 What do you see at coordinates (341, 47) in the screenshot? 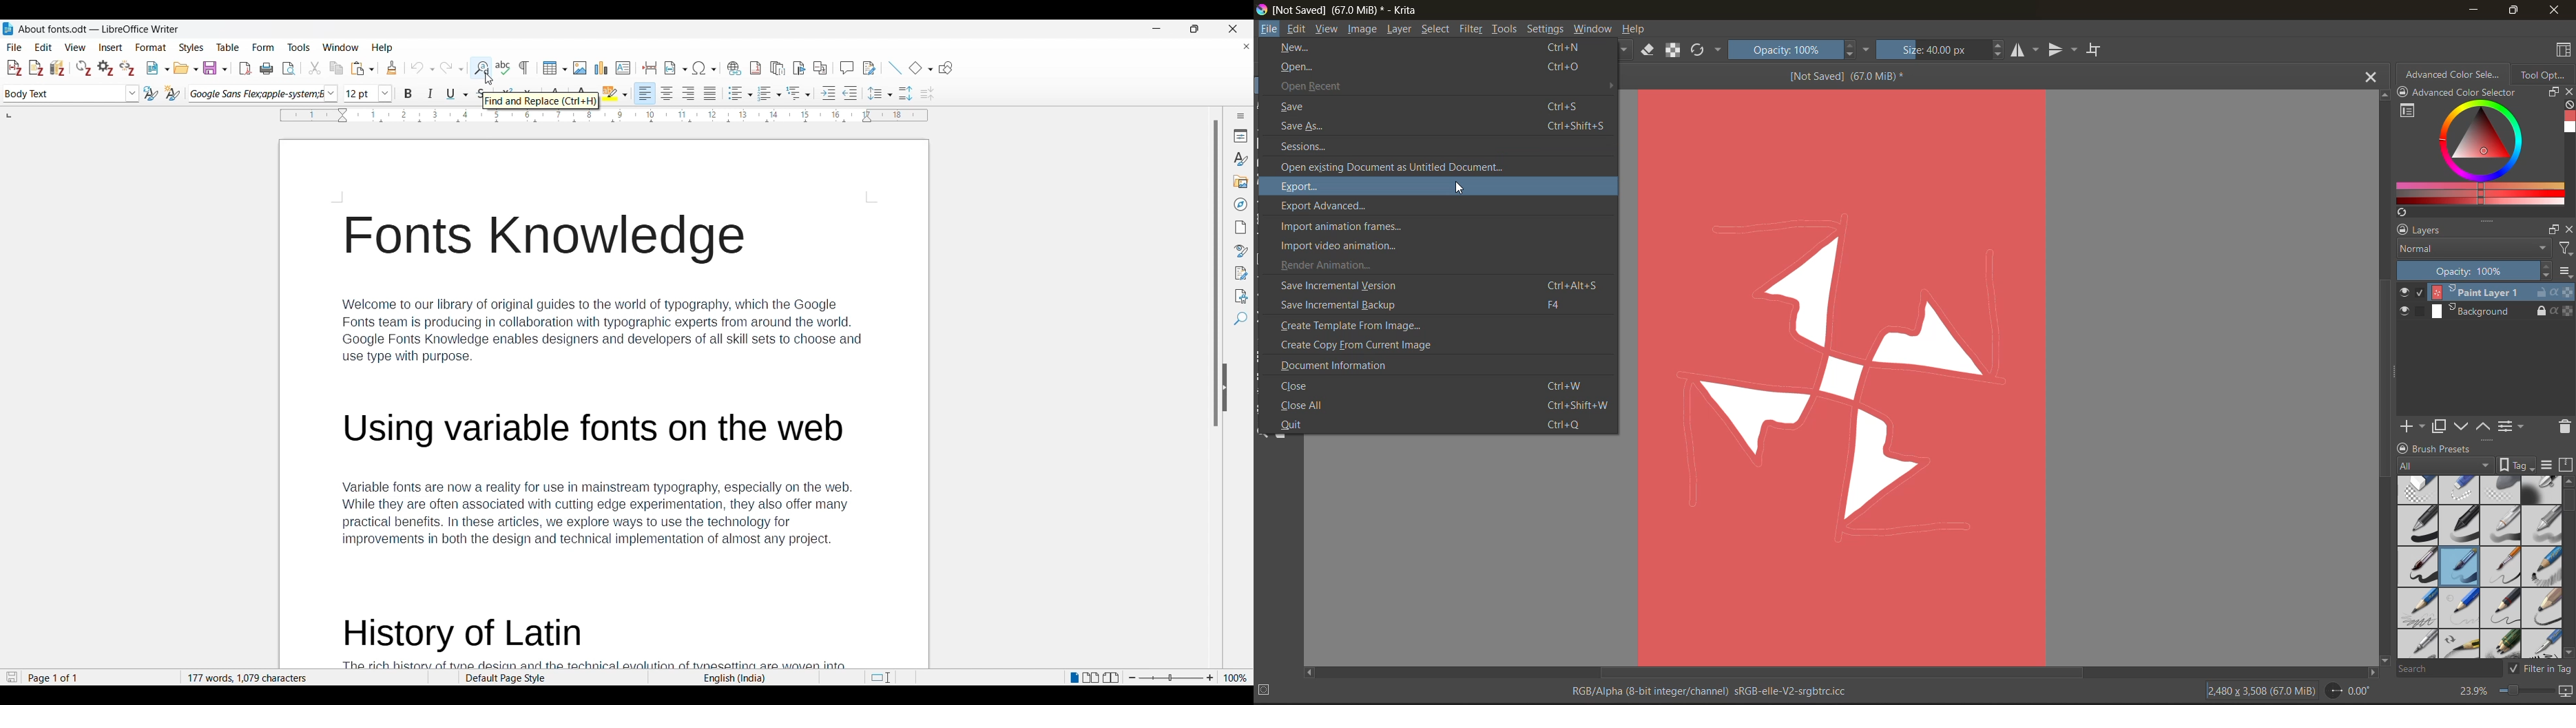
I see `Window menu` at bounding box center [341, 47].